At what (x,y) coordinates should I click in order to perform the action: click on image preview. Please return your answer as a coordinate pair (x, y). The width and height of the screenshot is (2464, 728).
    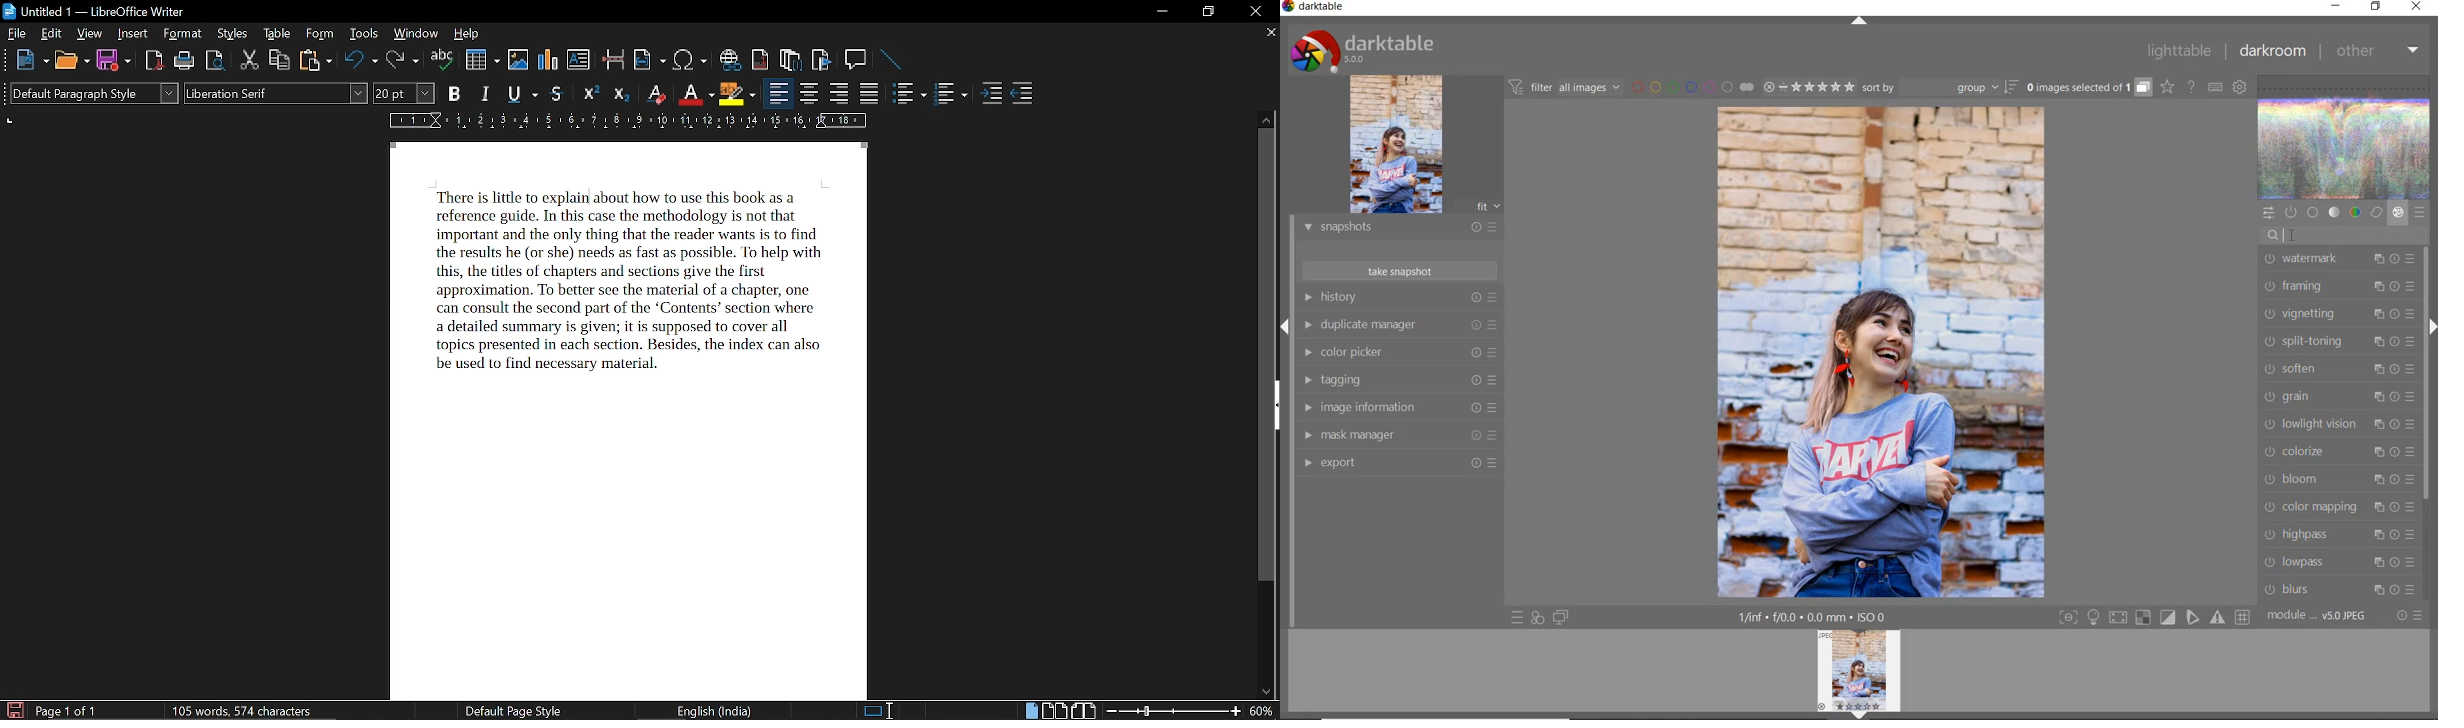
    Looking at the image, I should click on (1417, 145).